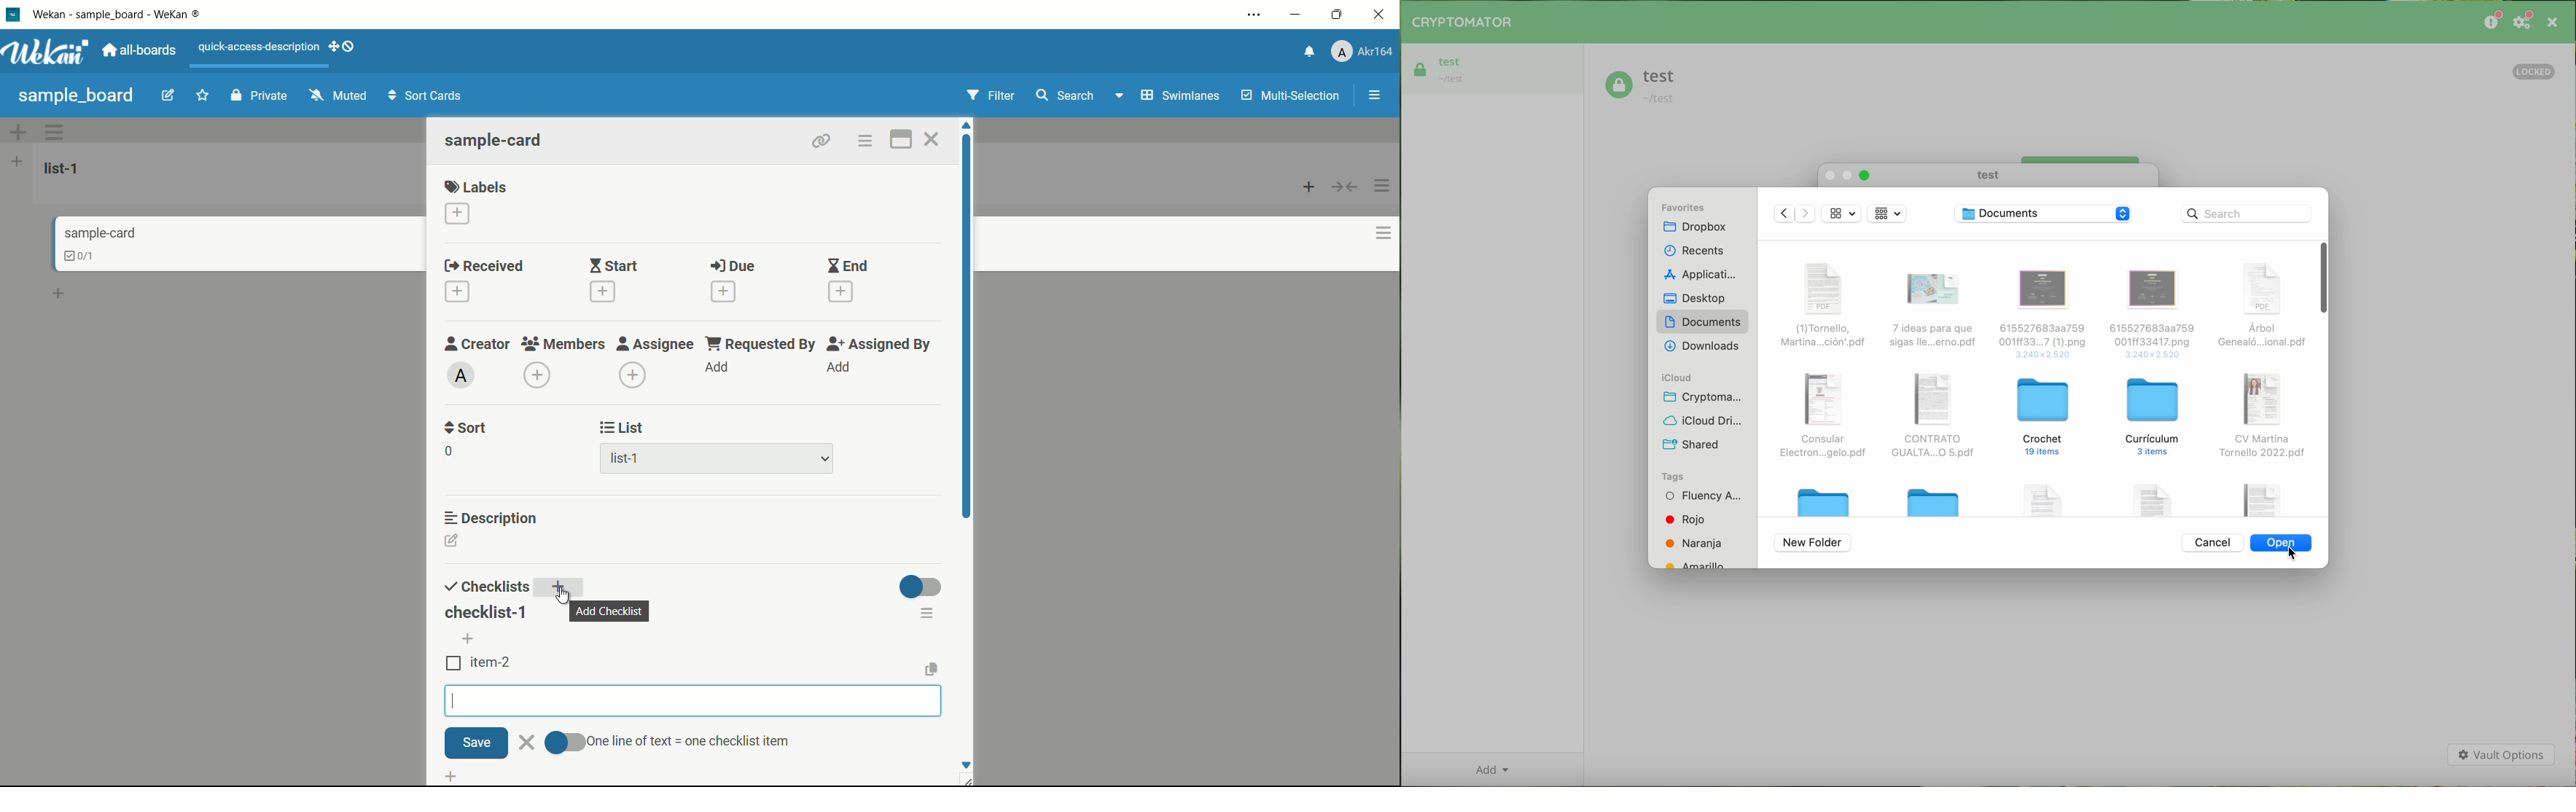 Image resolution: width=2576 pixels, height=812 pixels. Describe the element at coordinates (1339, 15) in the screenshot. I see `maximize` at that location.